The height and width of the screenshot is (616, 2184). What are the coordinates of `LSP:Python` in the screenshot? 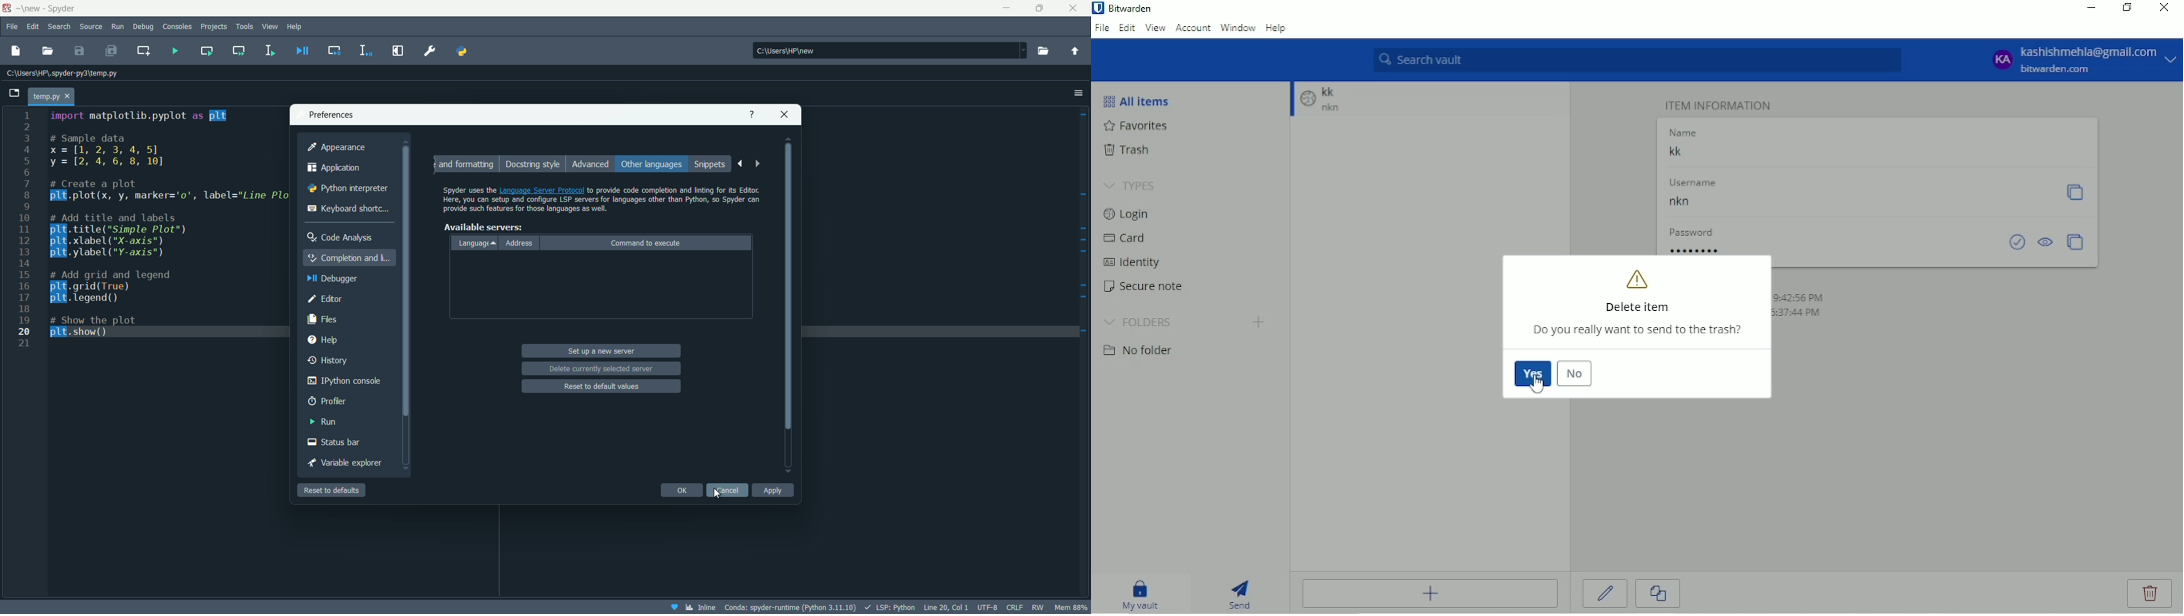 It's located at (890, 607).